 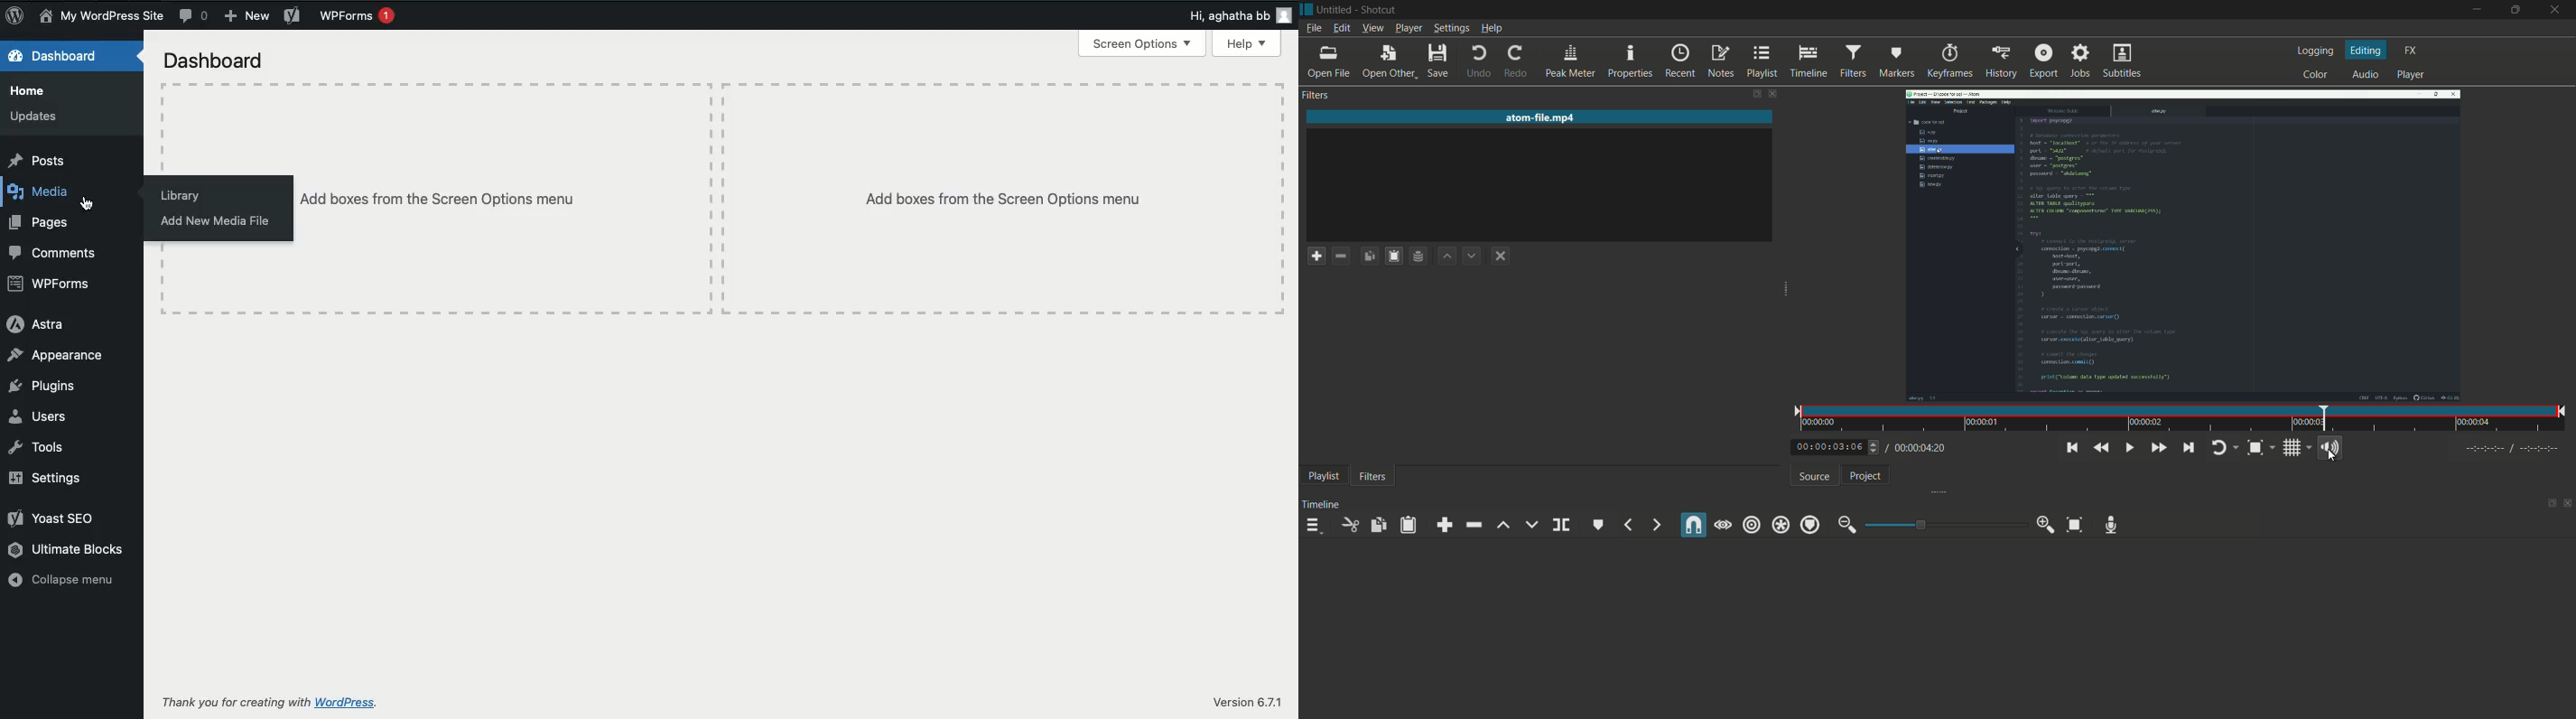 I want to click on cut, so click(x=1348, y=525).